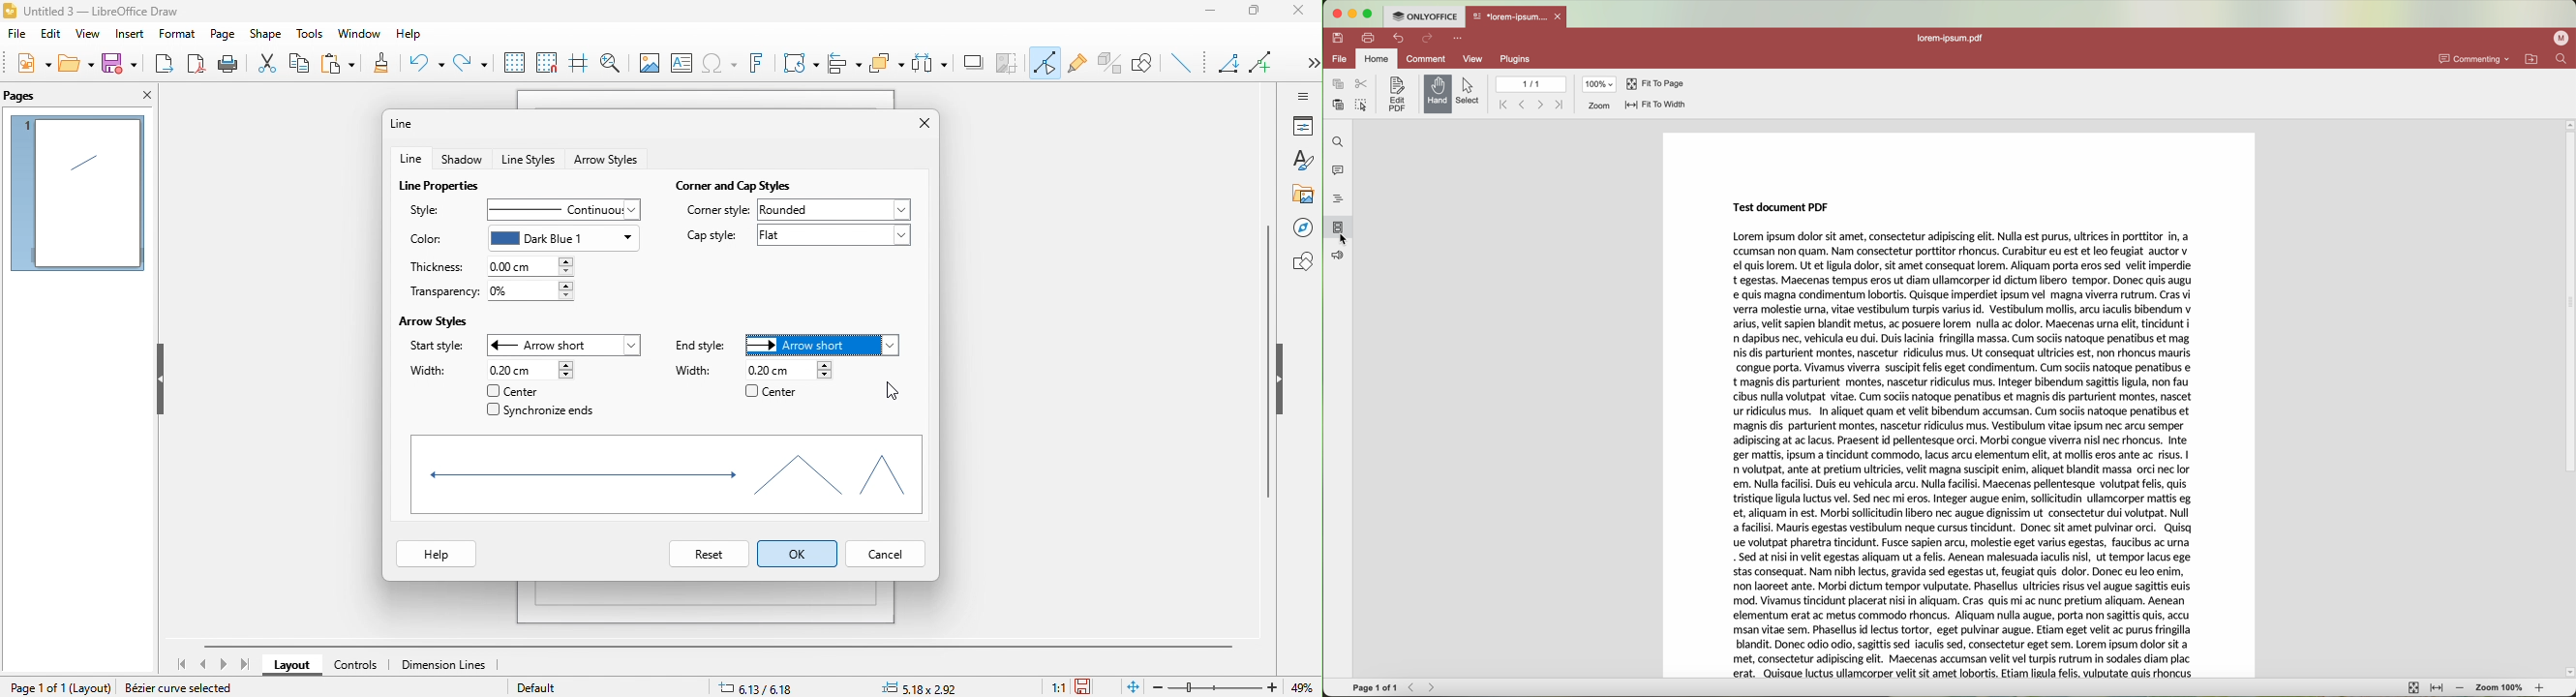  I want to click on line styles, so click(529, 159).